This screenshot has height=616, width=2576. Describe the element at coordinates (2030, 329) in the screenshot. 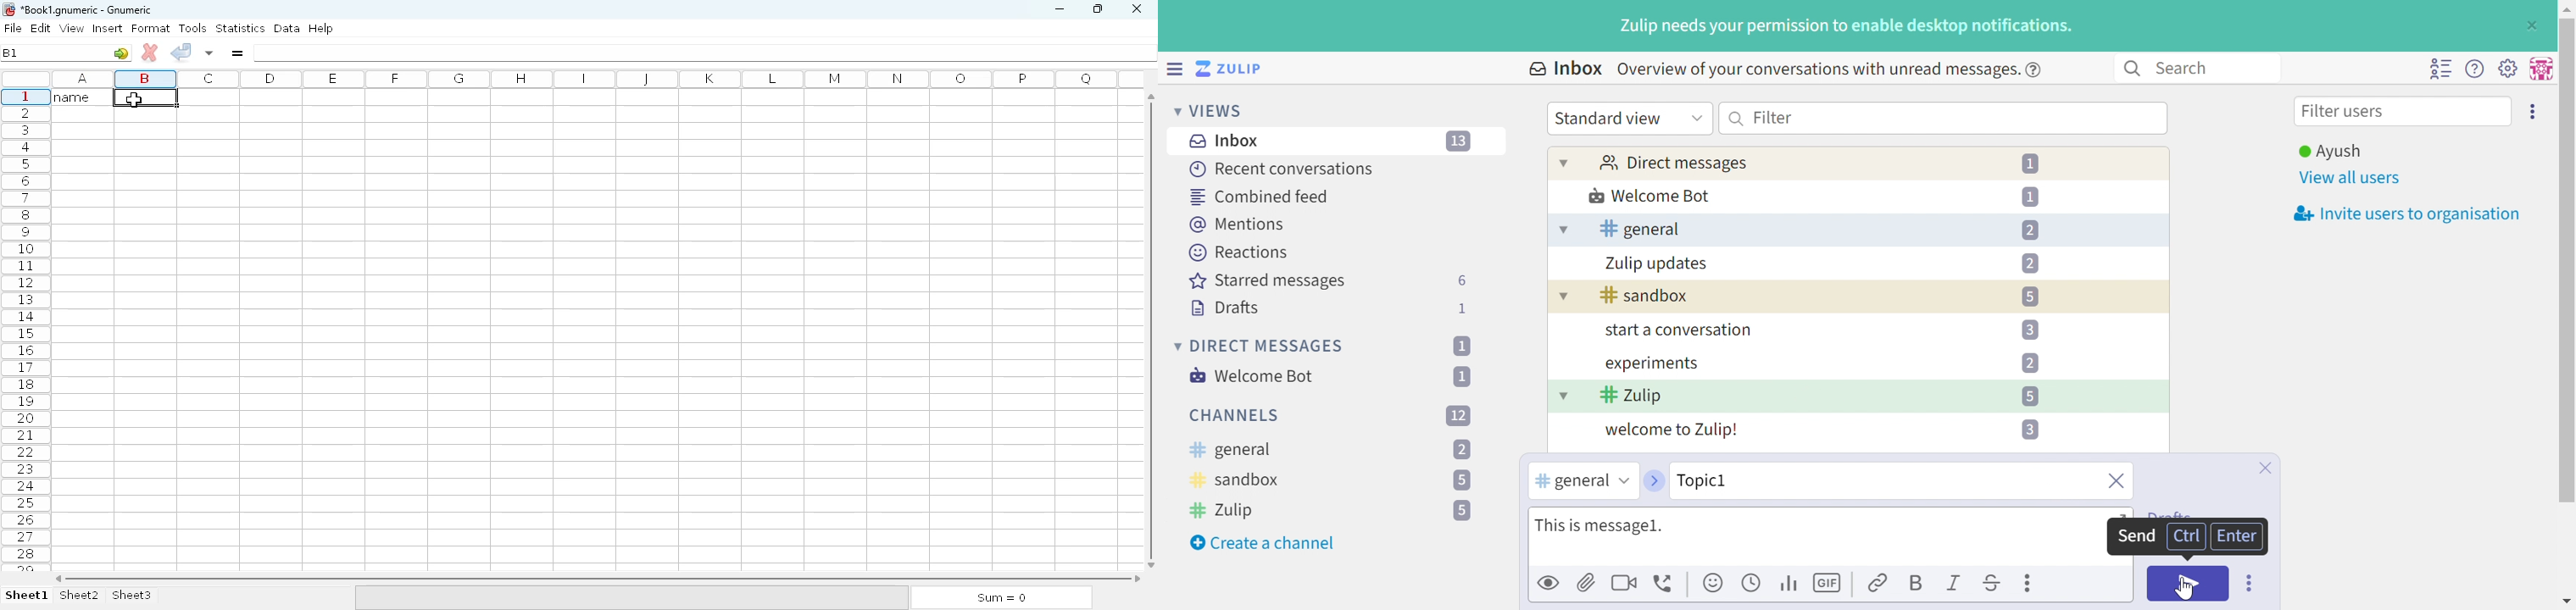

I see `3` at that location.